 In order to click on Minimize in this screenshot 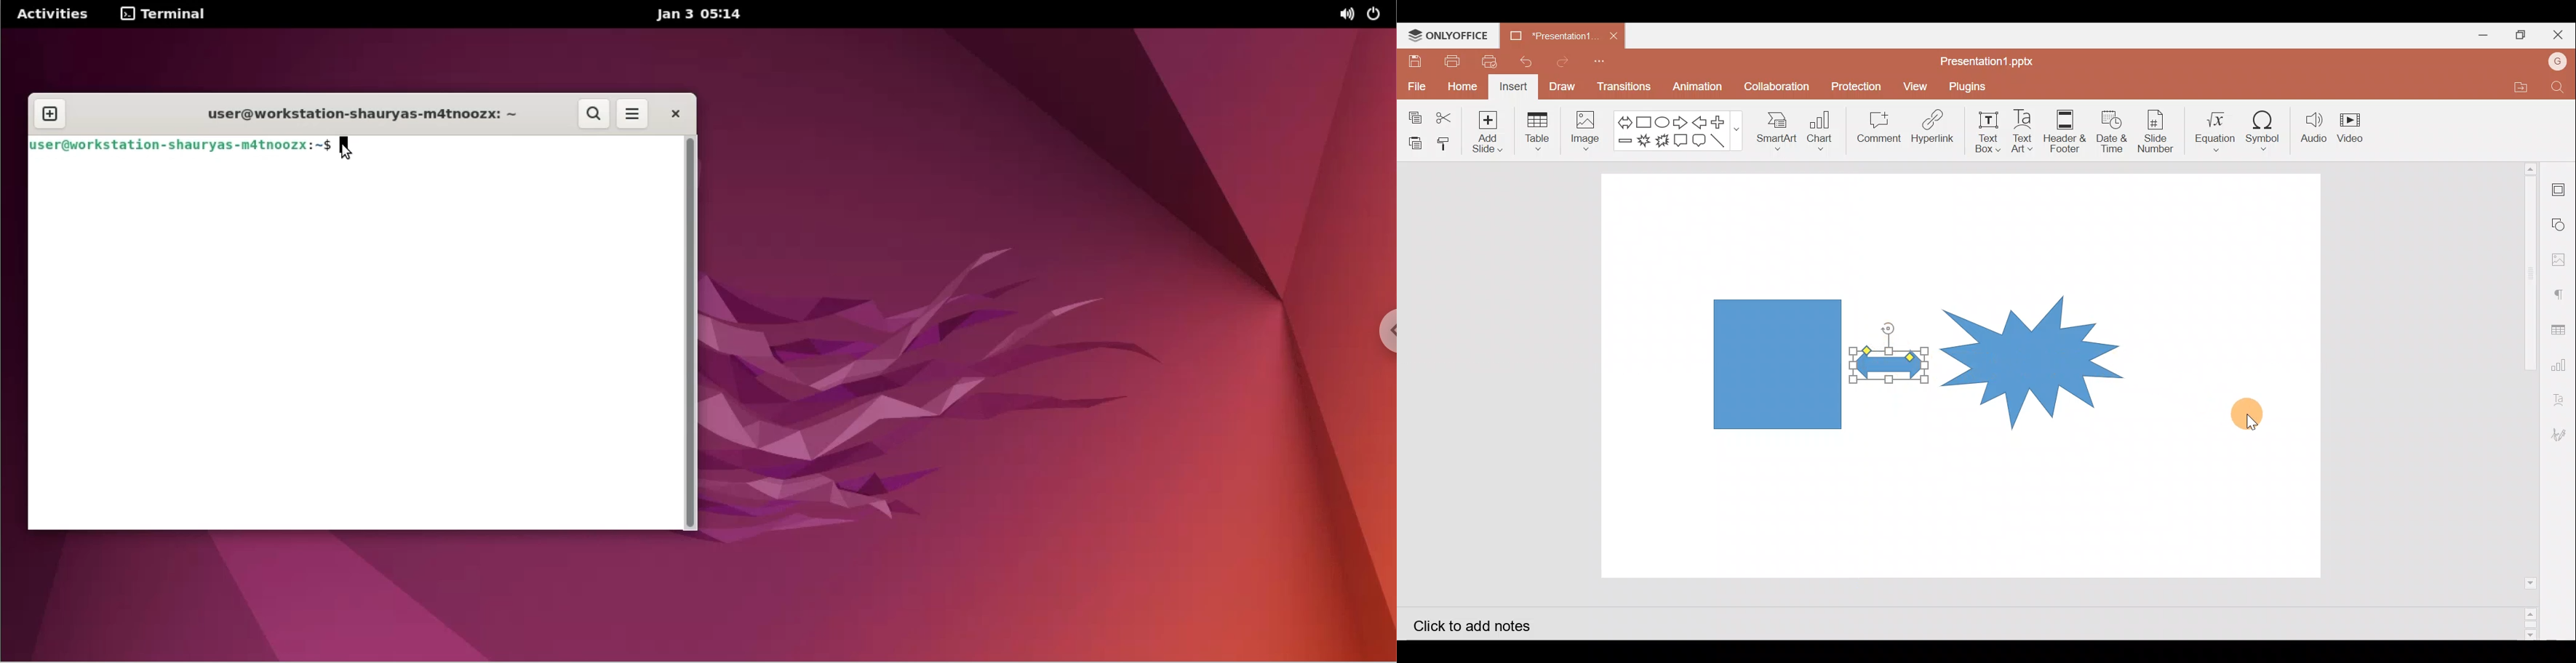, I will do `click(2478, 34)`.